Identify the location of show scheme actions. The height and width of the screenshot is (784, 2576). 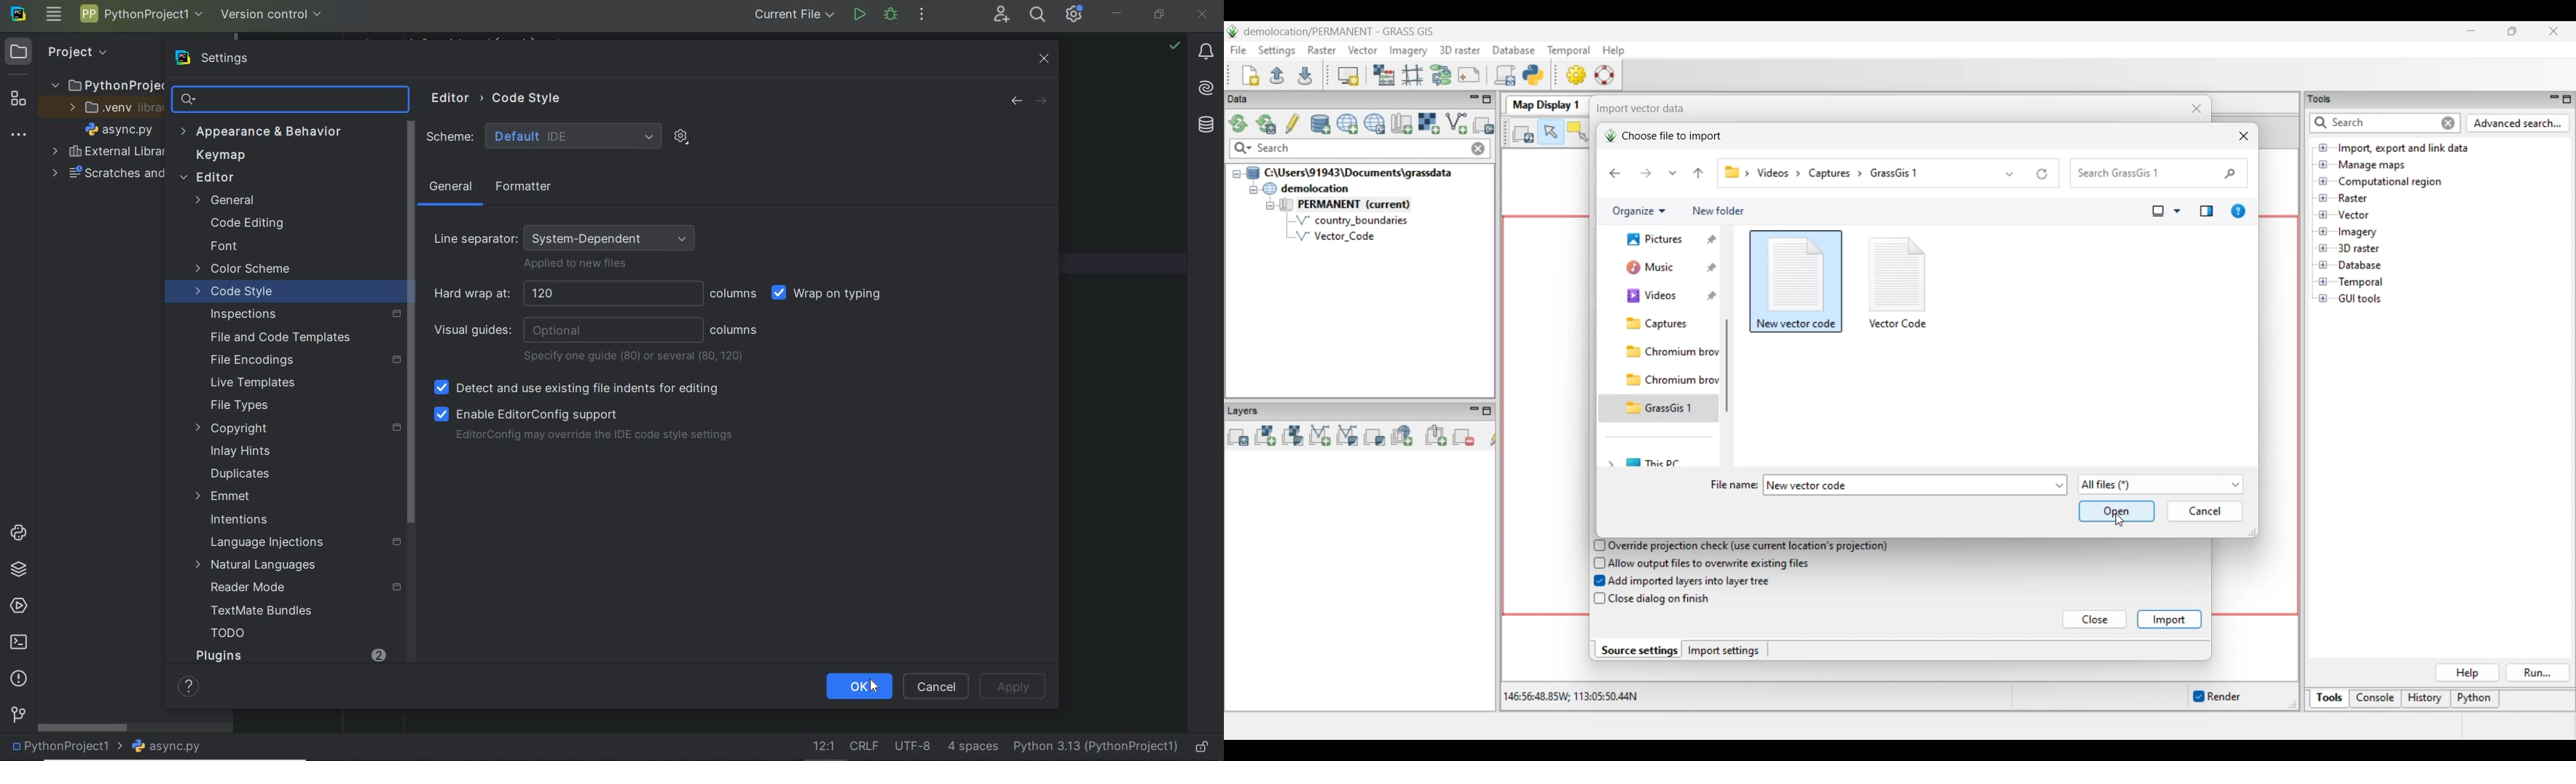
(680, 136).